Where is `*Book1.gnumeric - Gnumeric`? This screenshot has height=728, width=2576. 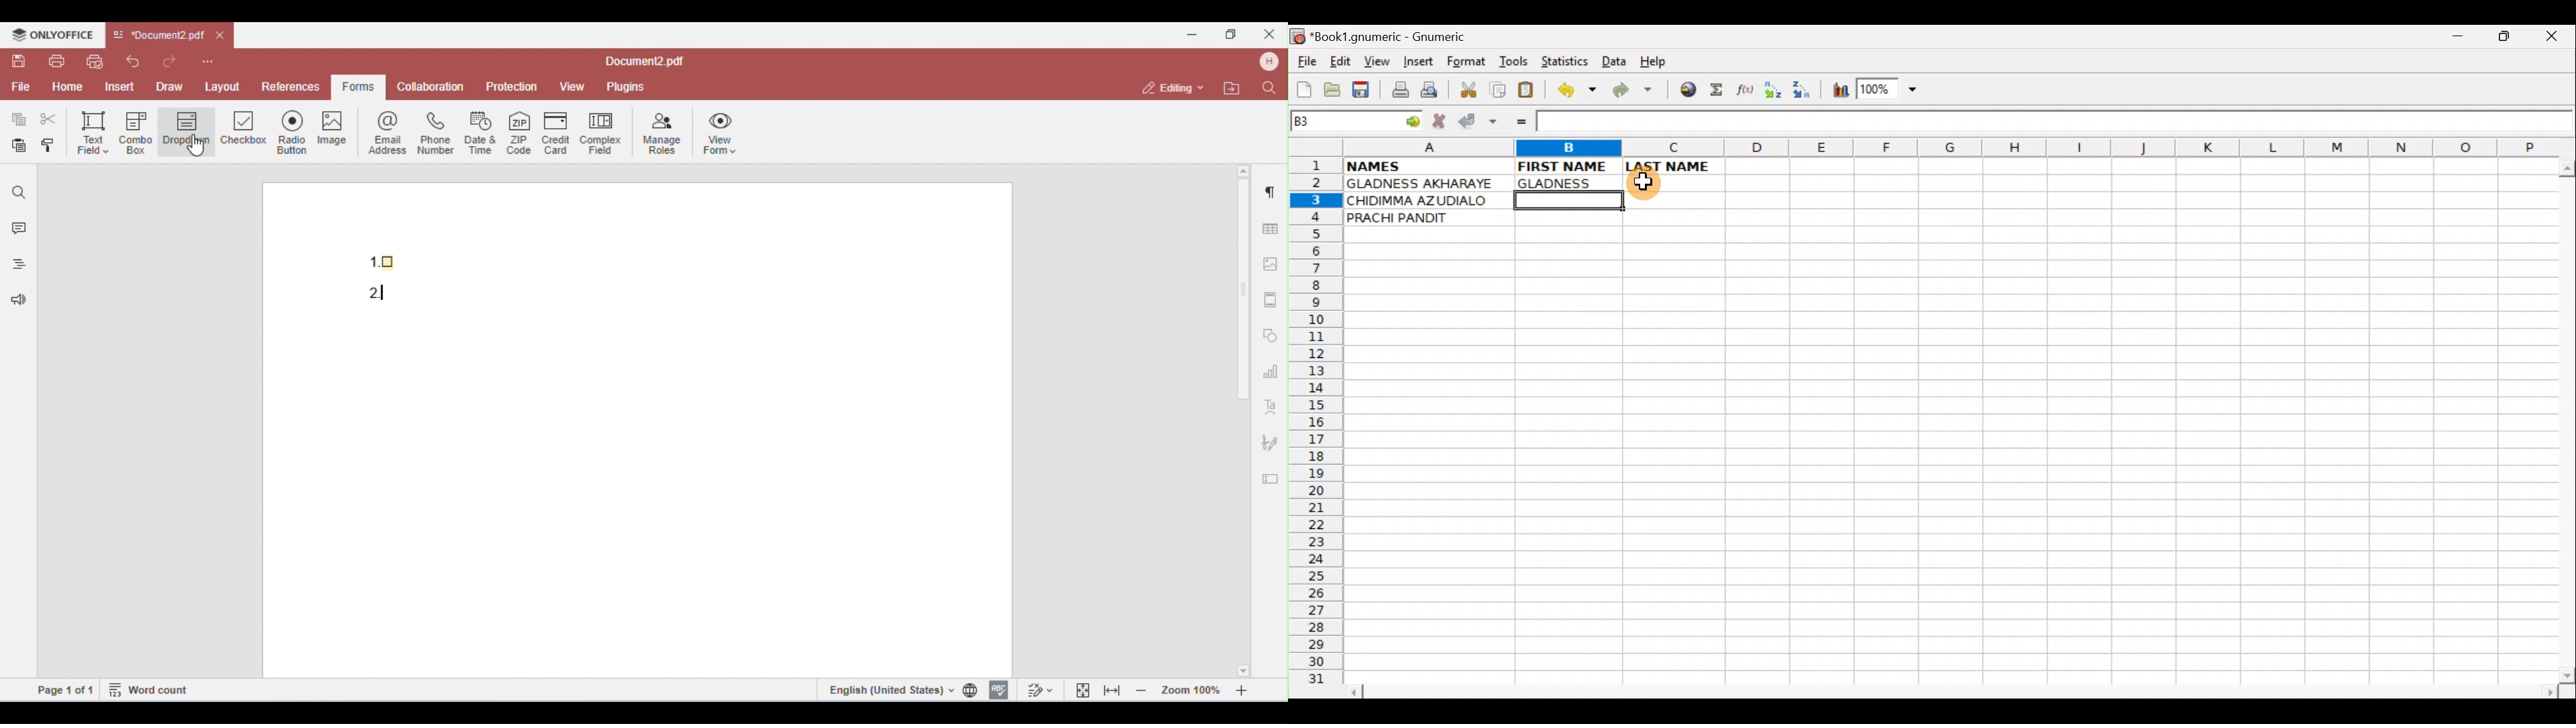
*Book1.gnumeric - Gnumeric is located at coordinates (1400, 37).